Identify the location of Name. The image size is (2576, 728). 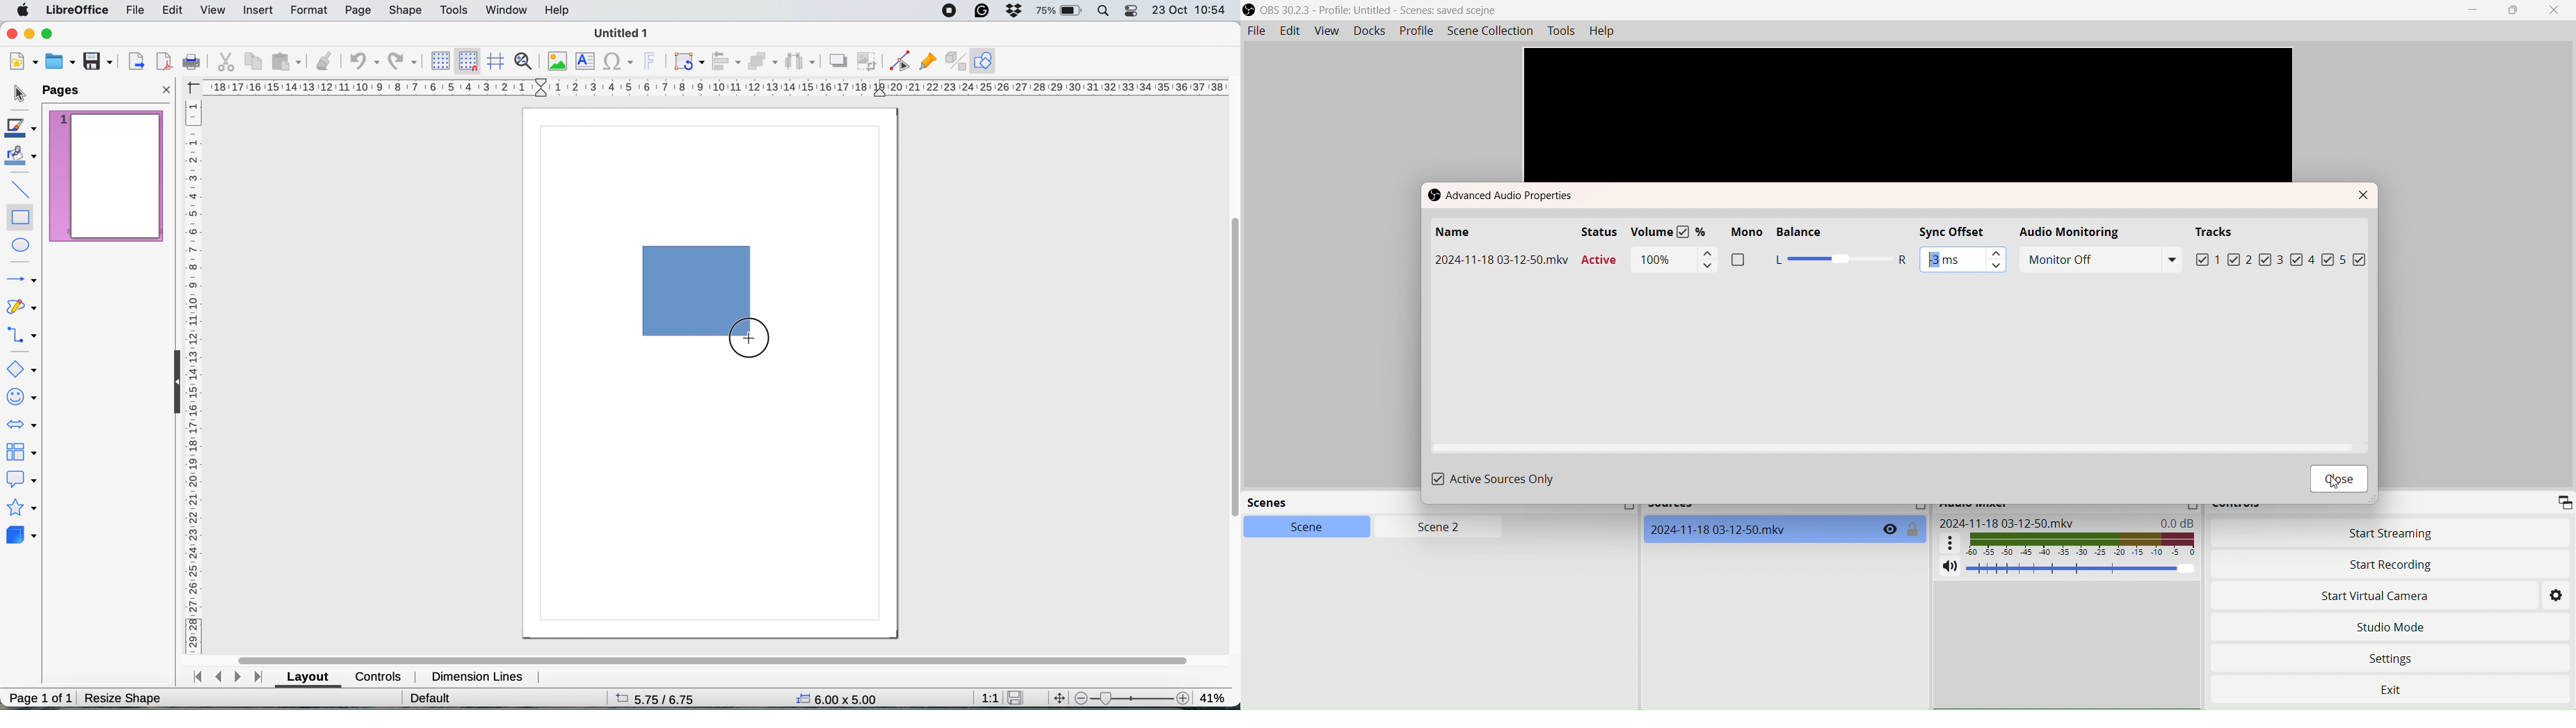
(1454, 233).